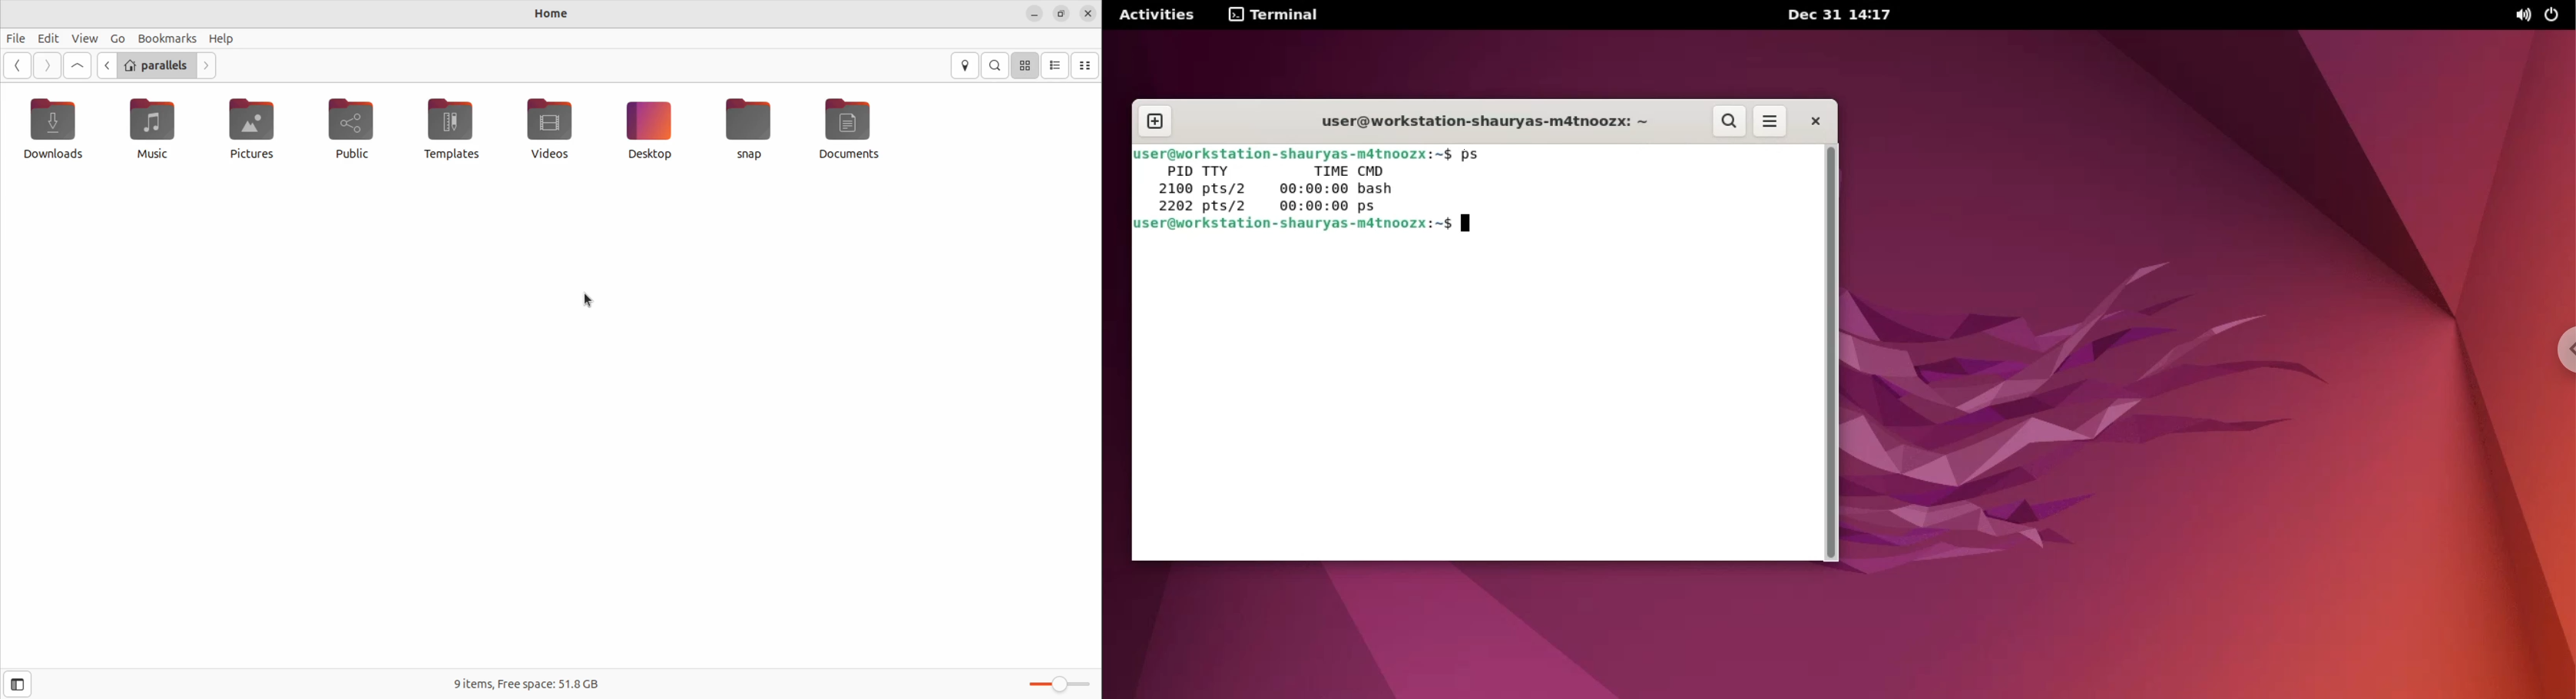  What do you see at coordinates (451, 127) in the screenshot?
I see `templates` at bounding box center [451, 127].